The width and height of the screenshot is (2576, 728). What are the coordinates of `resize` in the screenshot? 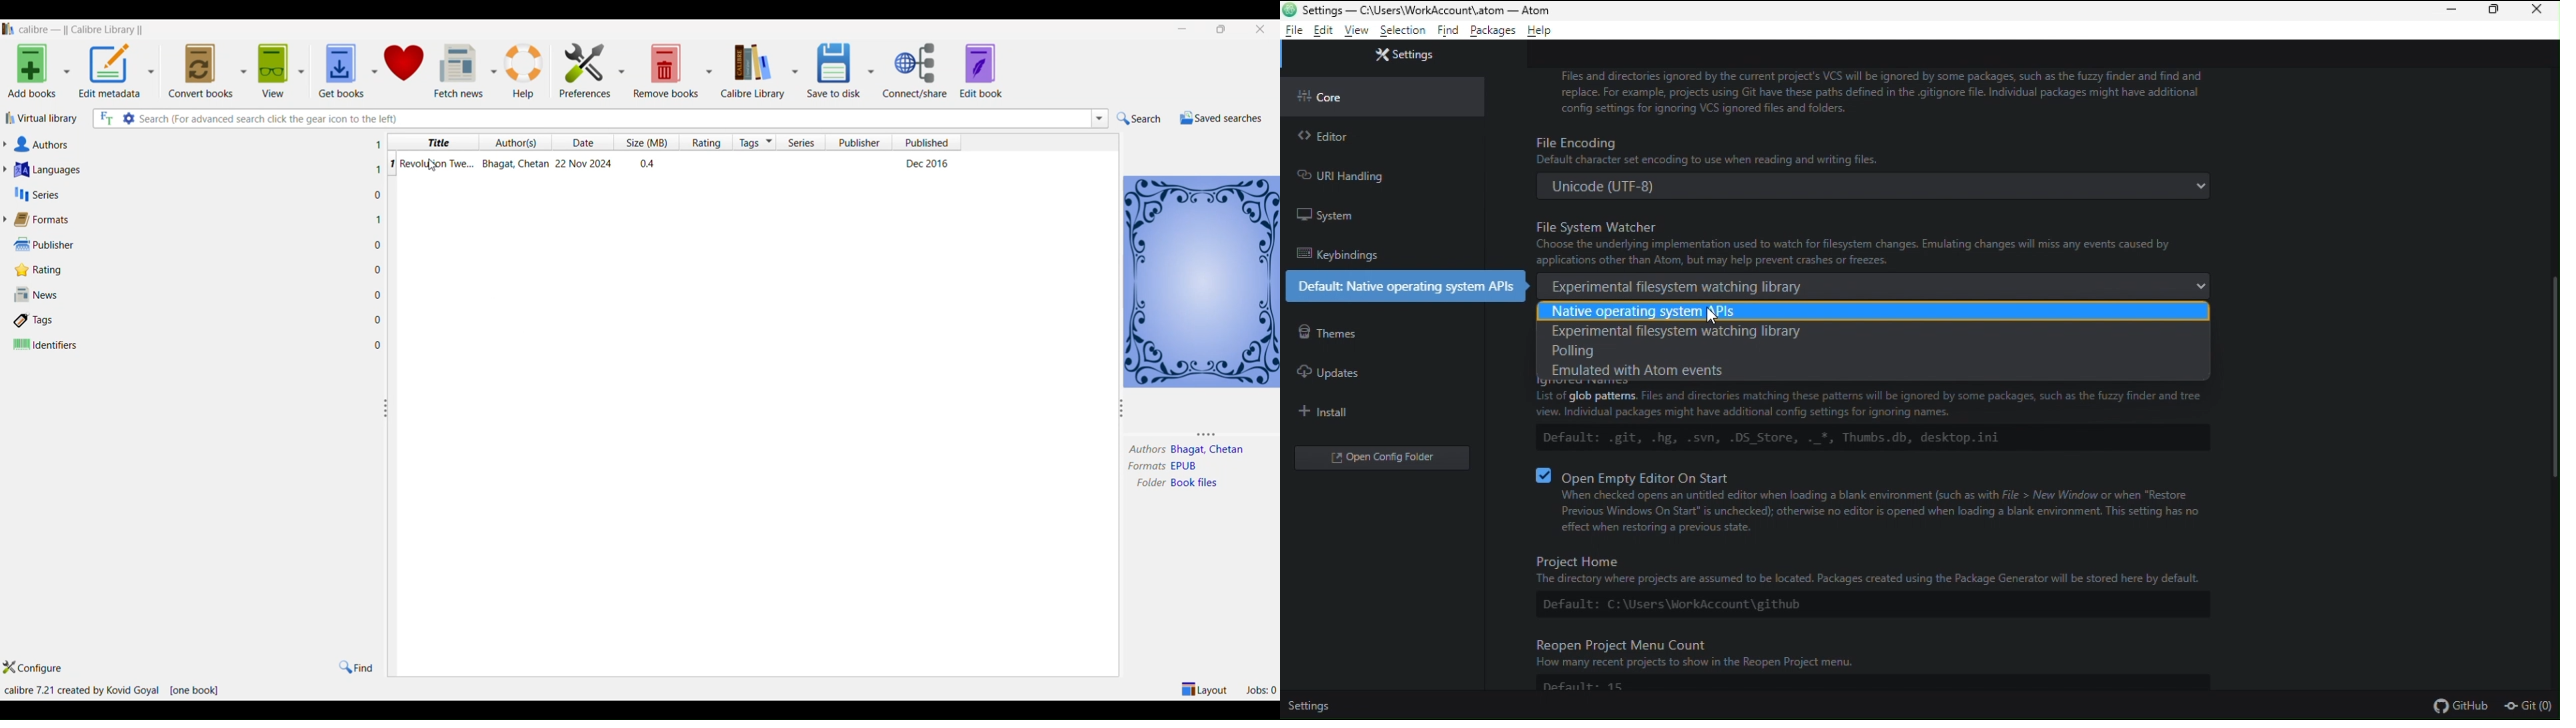 It's located at (1121, 411).